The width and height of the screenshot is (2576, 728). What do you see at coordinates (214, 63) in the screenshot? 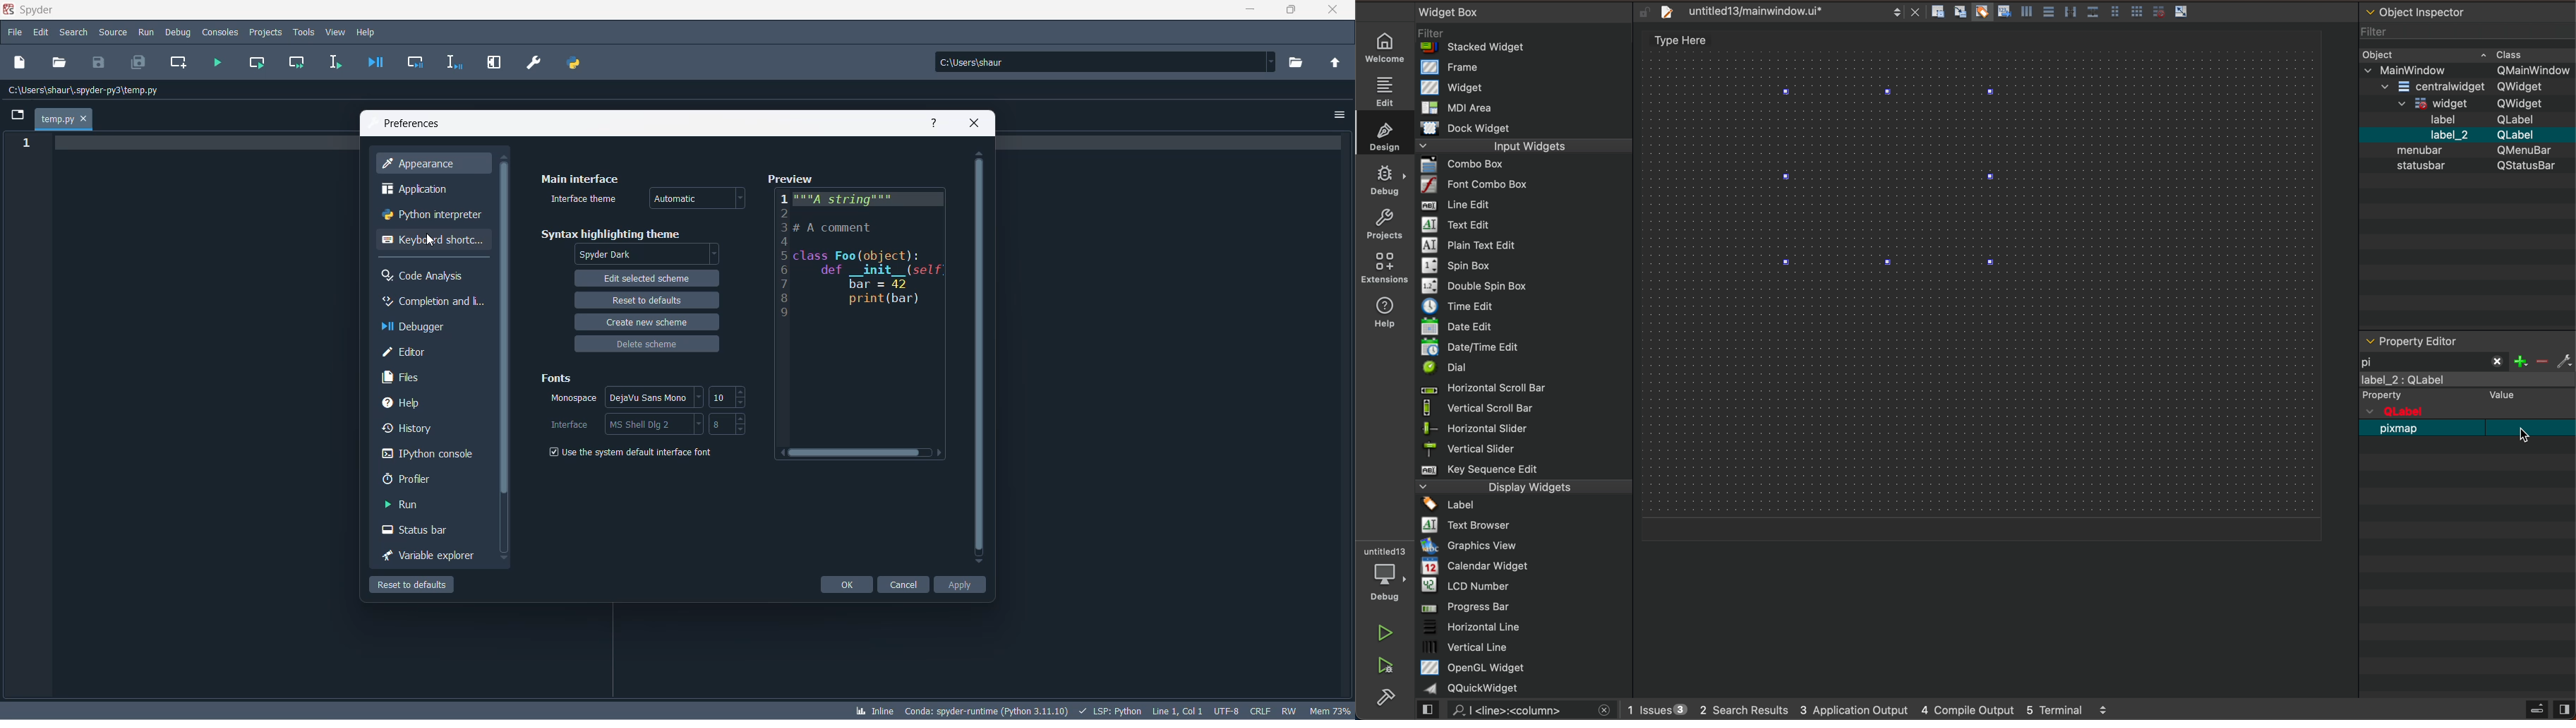
I see `run file` at bounding box center [214, 63].